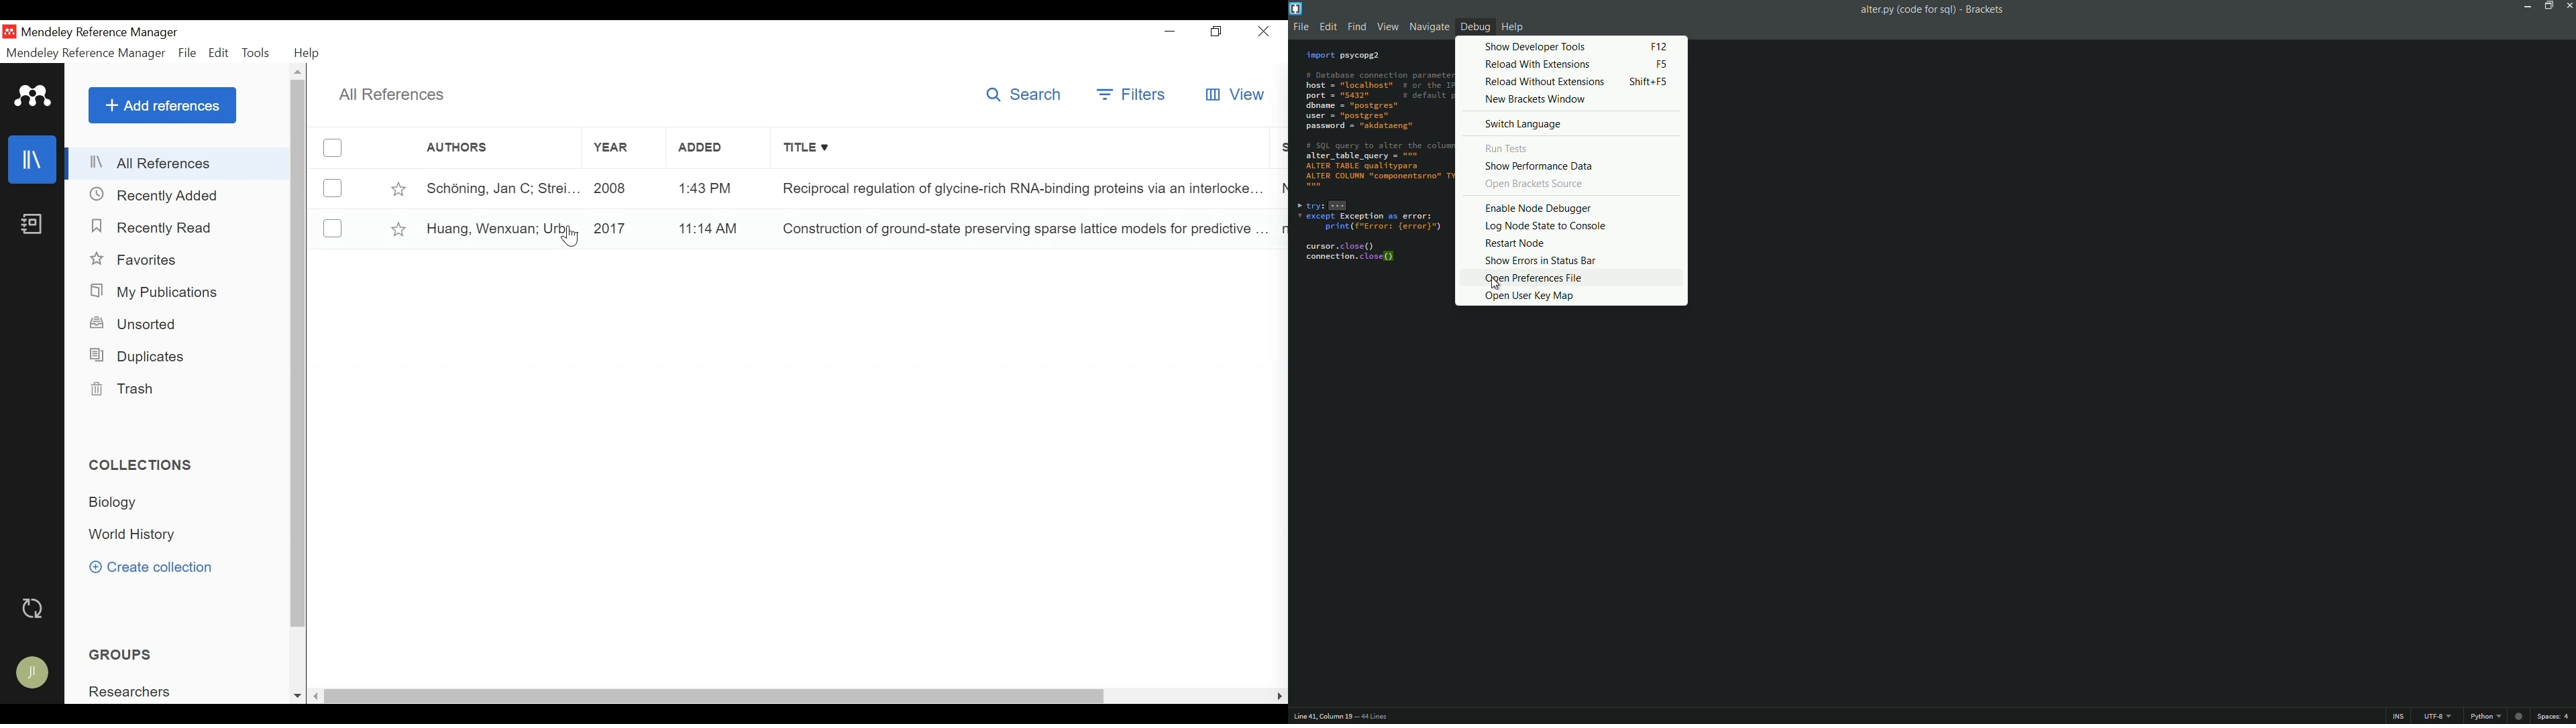 This screenshot has height=728, width=2576. I want to click on File menu, so click(1301, 28).